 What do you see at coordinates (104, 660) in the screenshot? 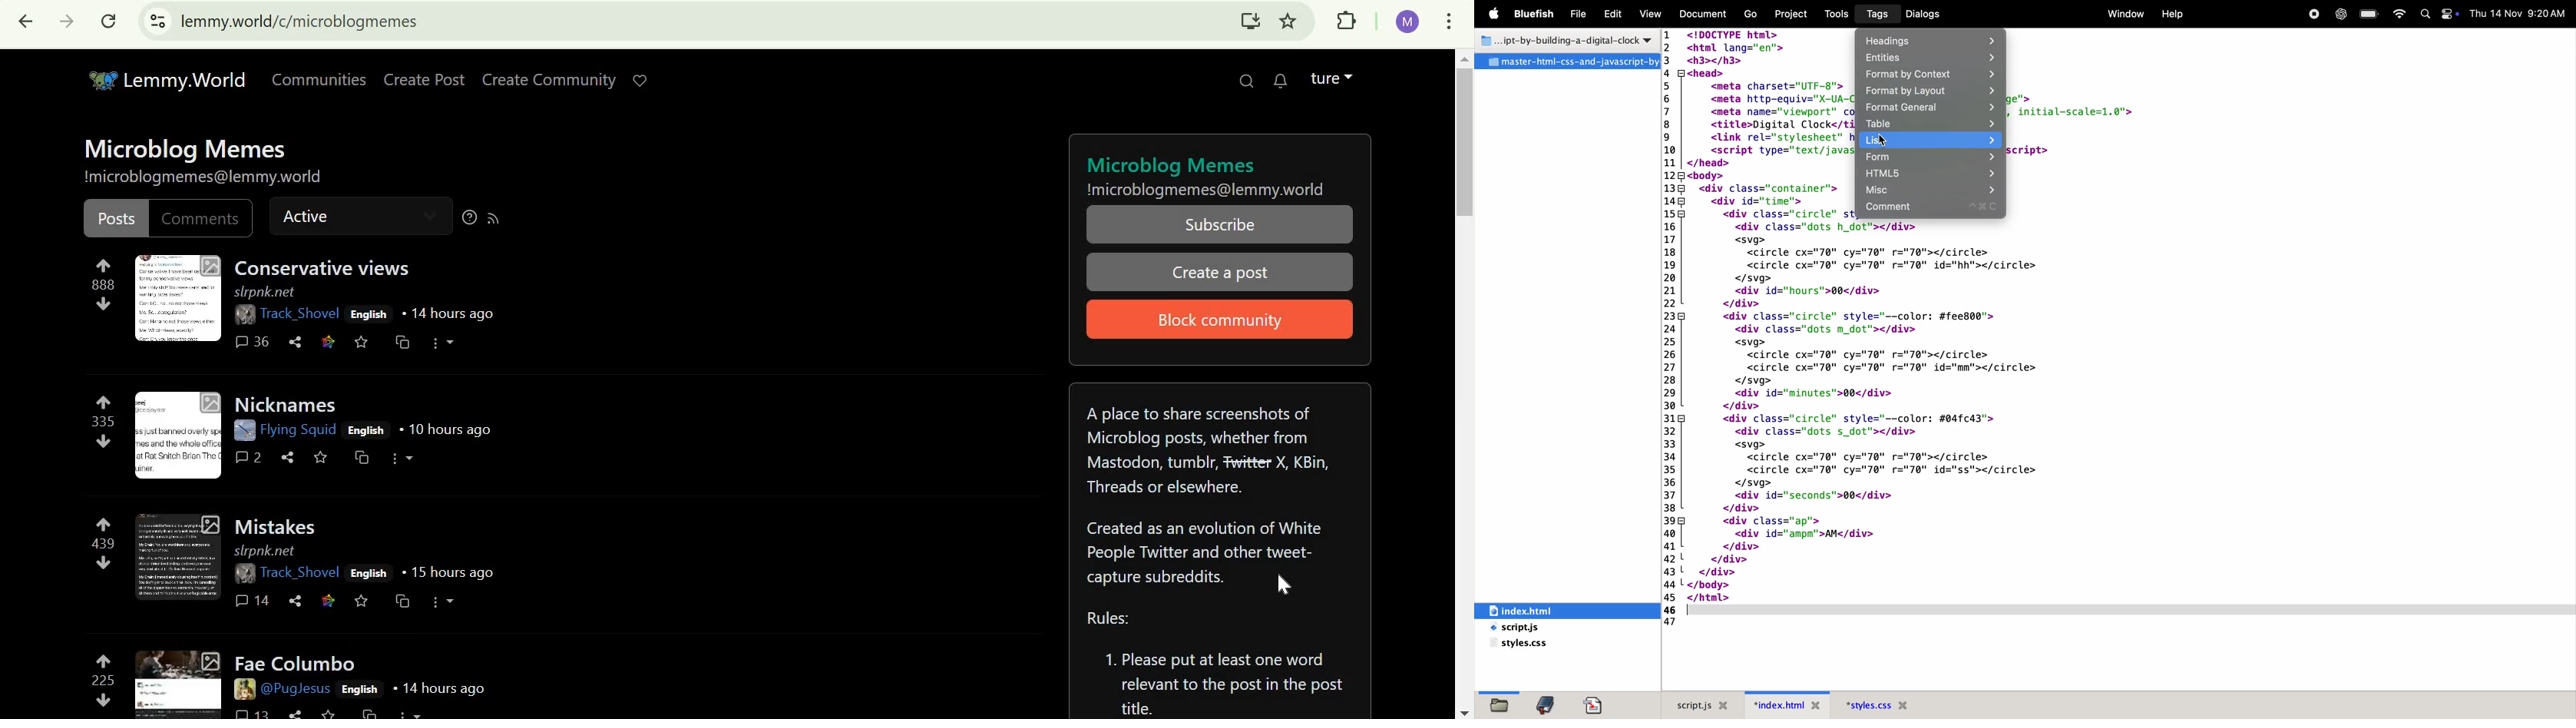
I see `upvote` at bounding box center [104, 660].